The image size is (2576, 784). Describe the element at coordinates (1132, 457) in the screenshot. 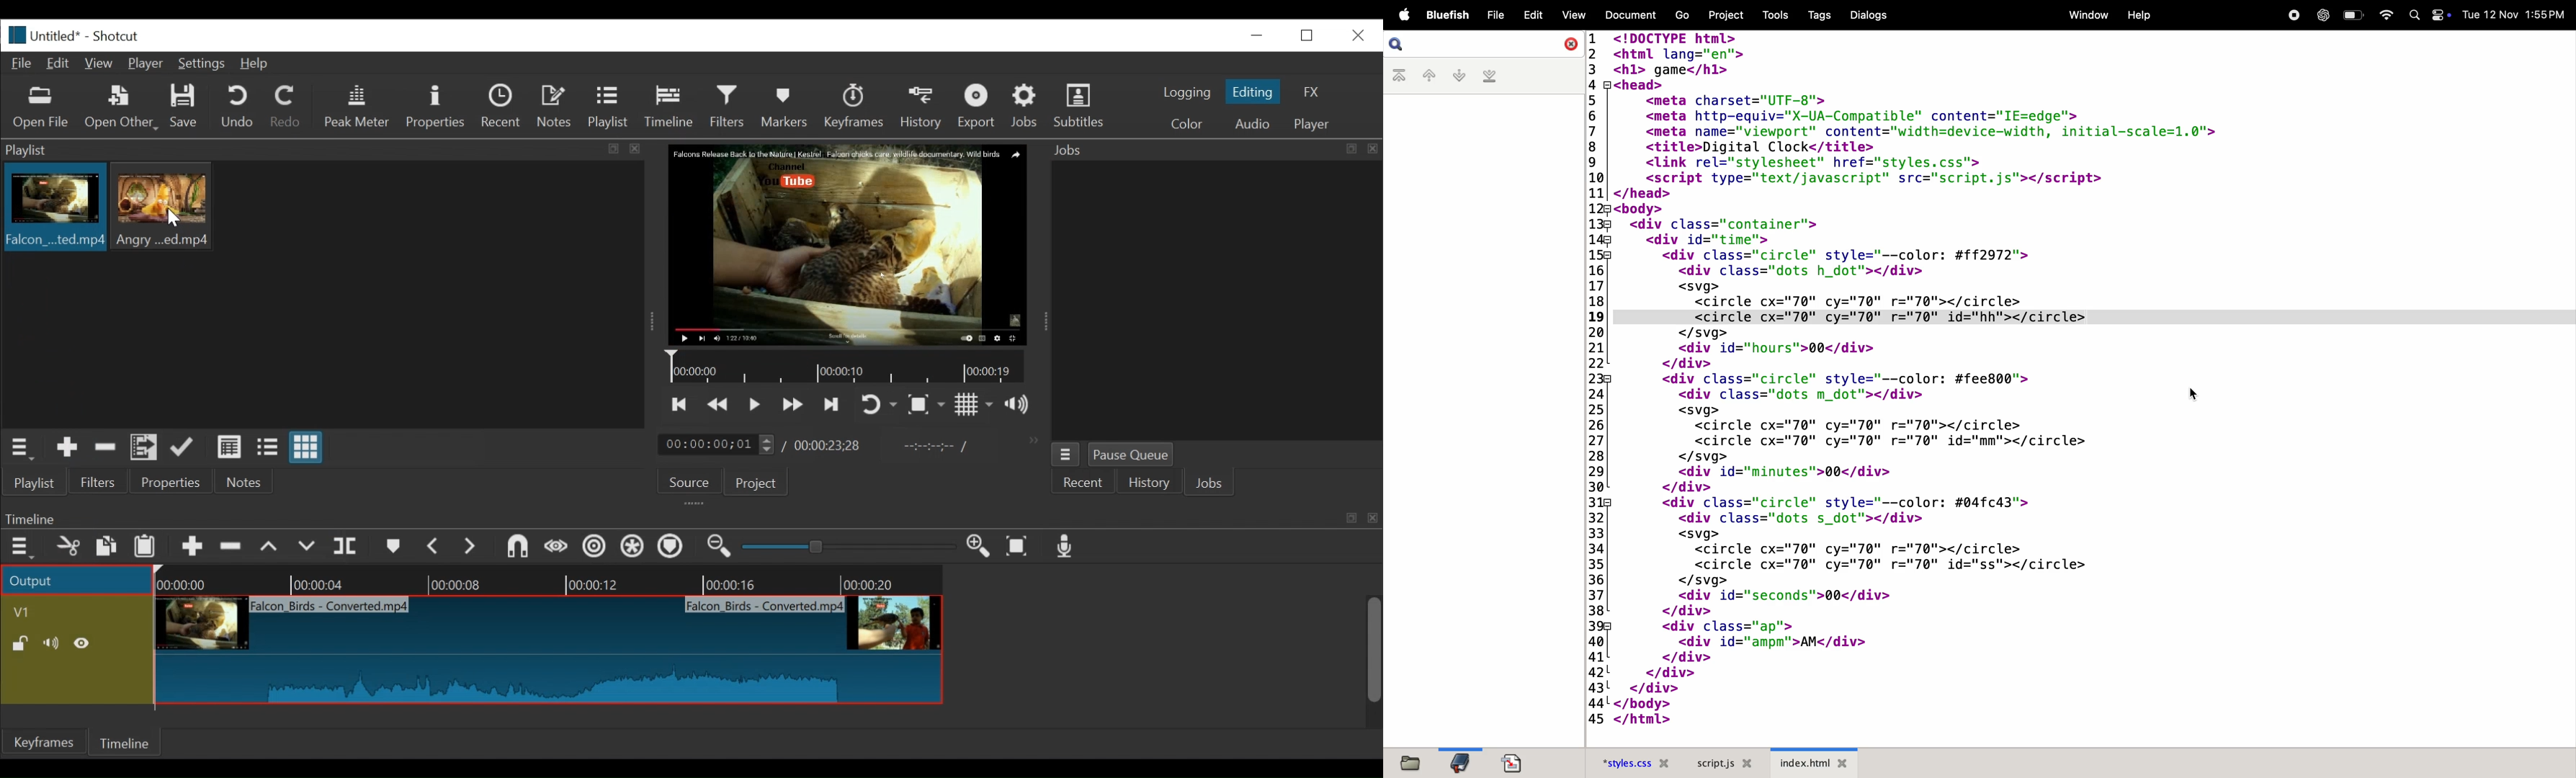

I see `Pause Queue` at that location.